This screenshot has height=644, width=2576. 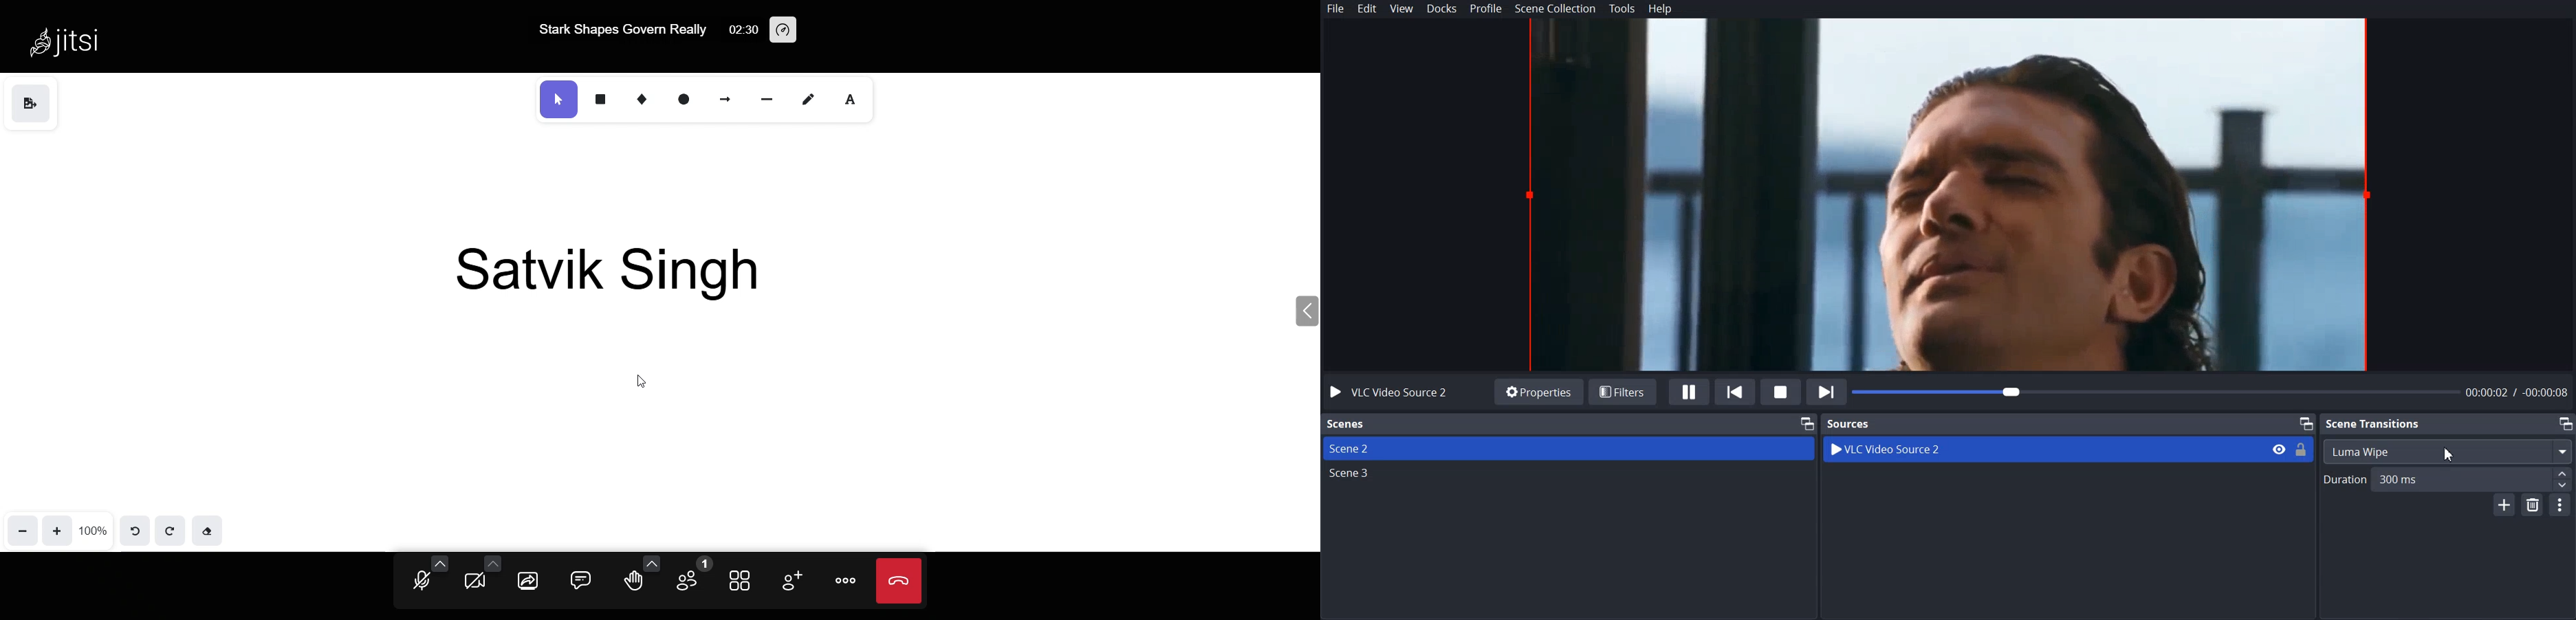 What do you see at coordinates (2306, 422) in the screenshot?
I see `Maximize window` at bounding box center [2306, 422].